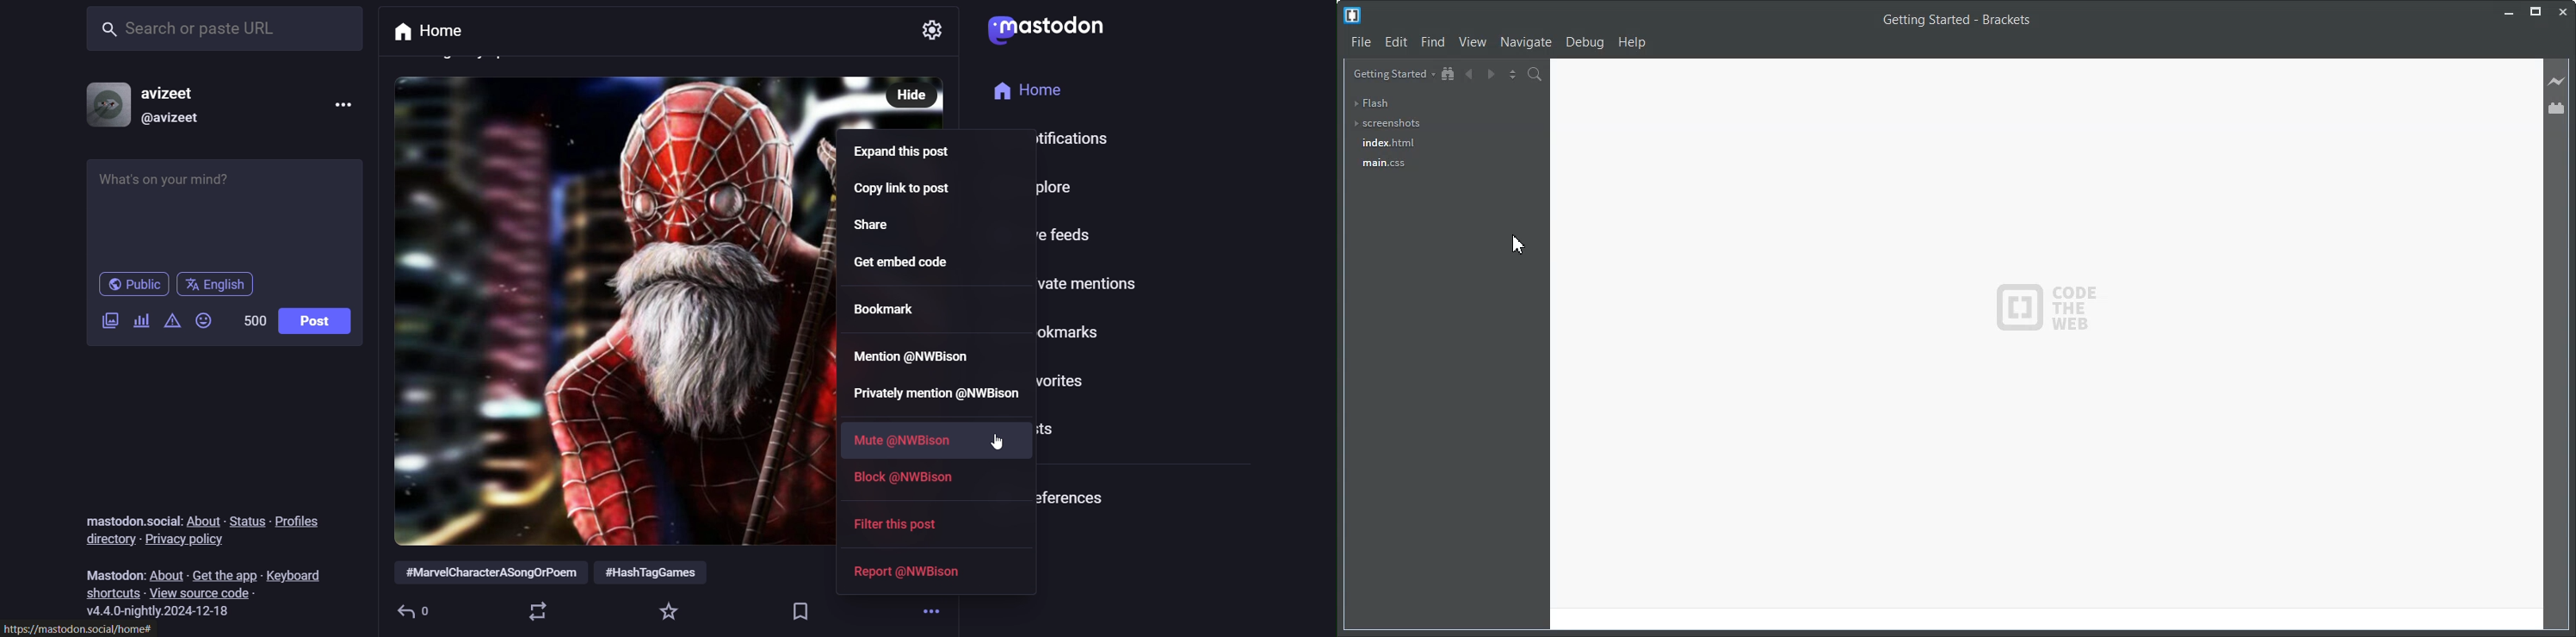 The height and width of the screenshot is (644, 2576). I want to click on post, so click(313, 321).